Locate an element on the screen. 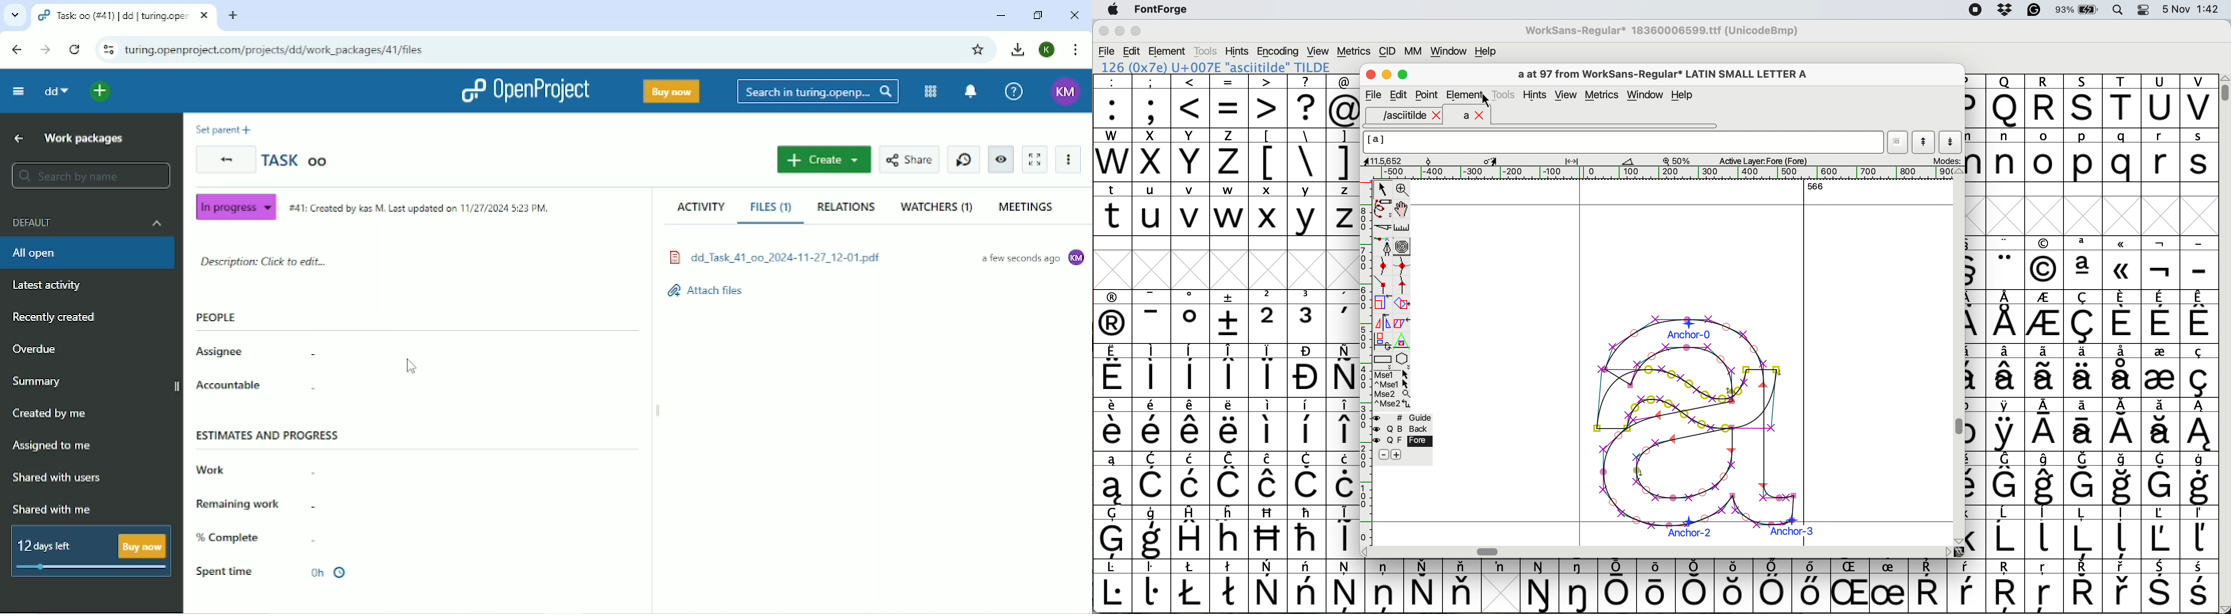 This screenshot has width=2240, height=616. draw freehand curve is located at coordinates (1382, 208).